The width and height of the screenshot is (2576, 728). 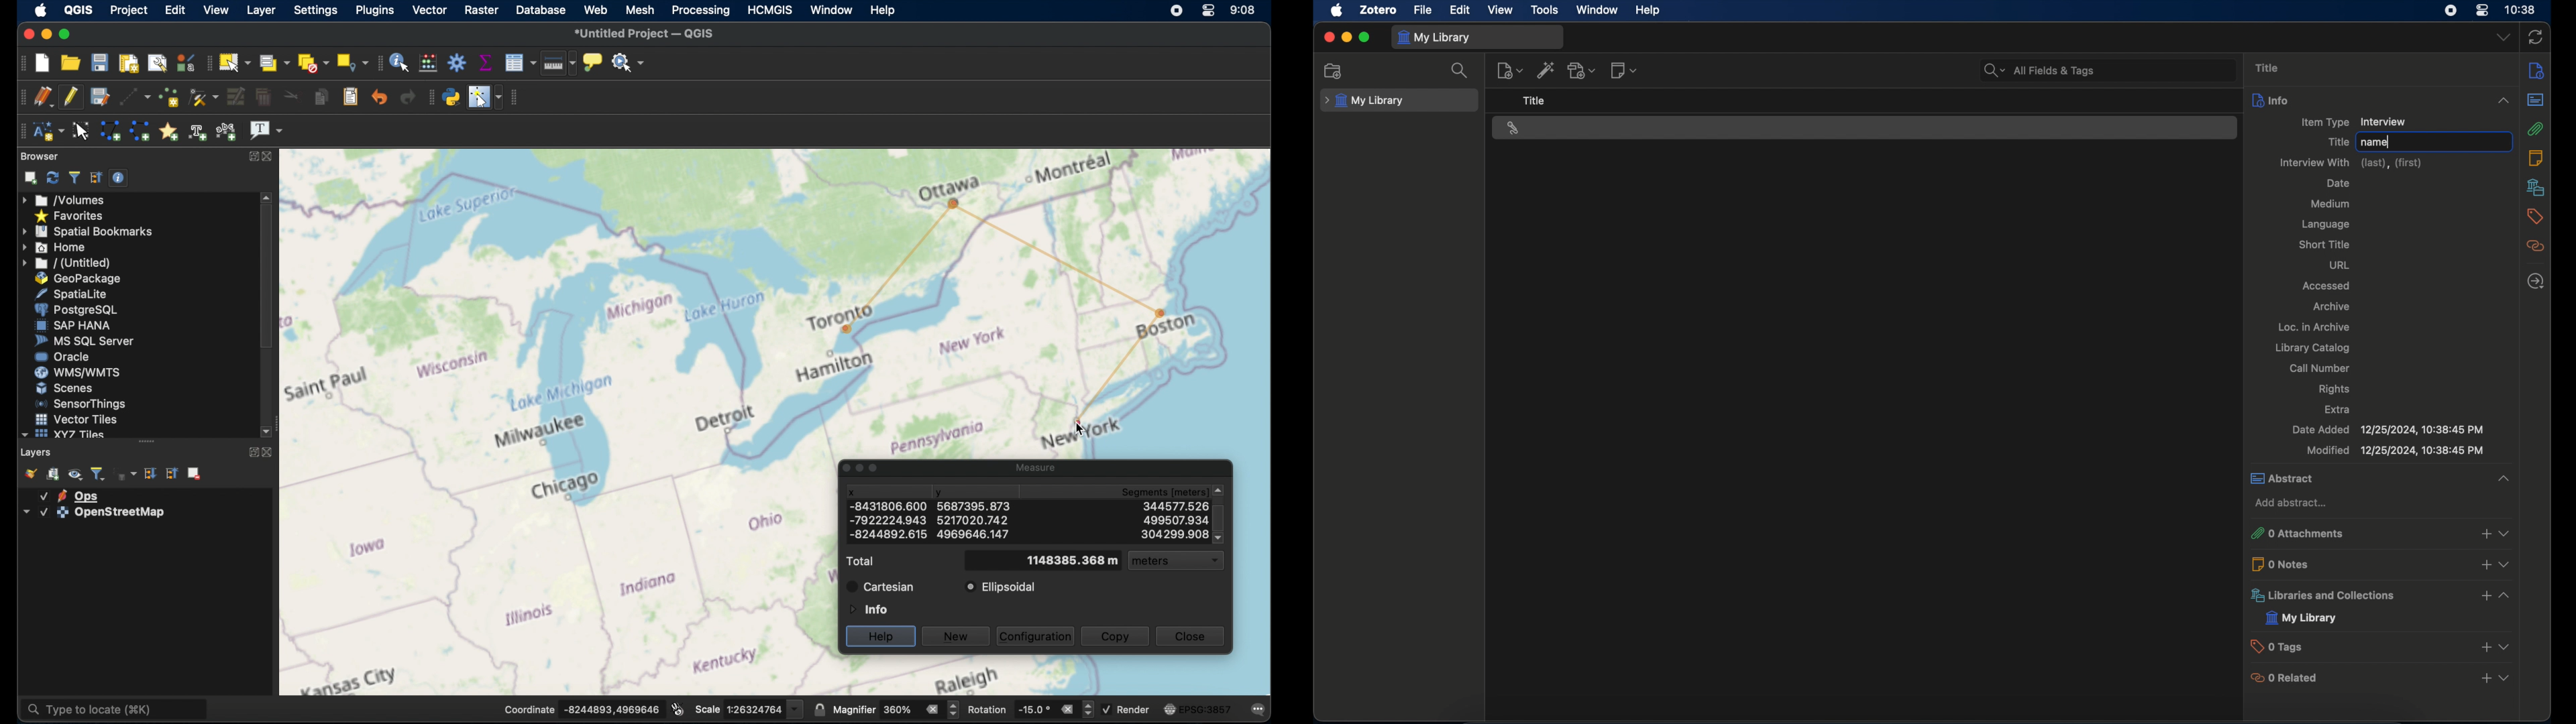 What do you see at coordinates (1546, 70) in the screenshot?
I see `add item by identifier` at bounding box center [1546, 70].